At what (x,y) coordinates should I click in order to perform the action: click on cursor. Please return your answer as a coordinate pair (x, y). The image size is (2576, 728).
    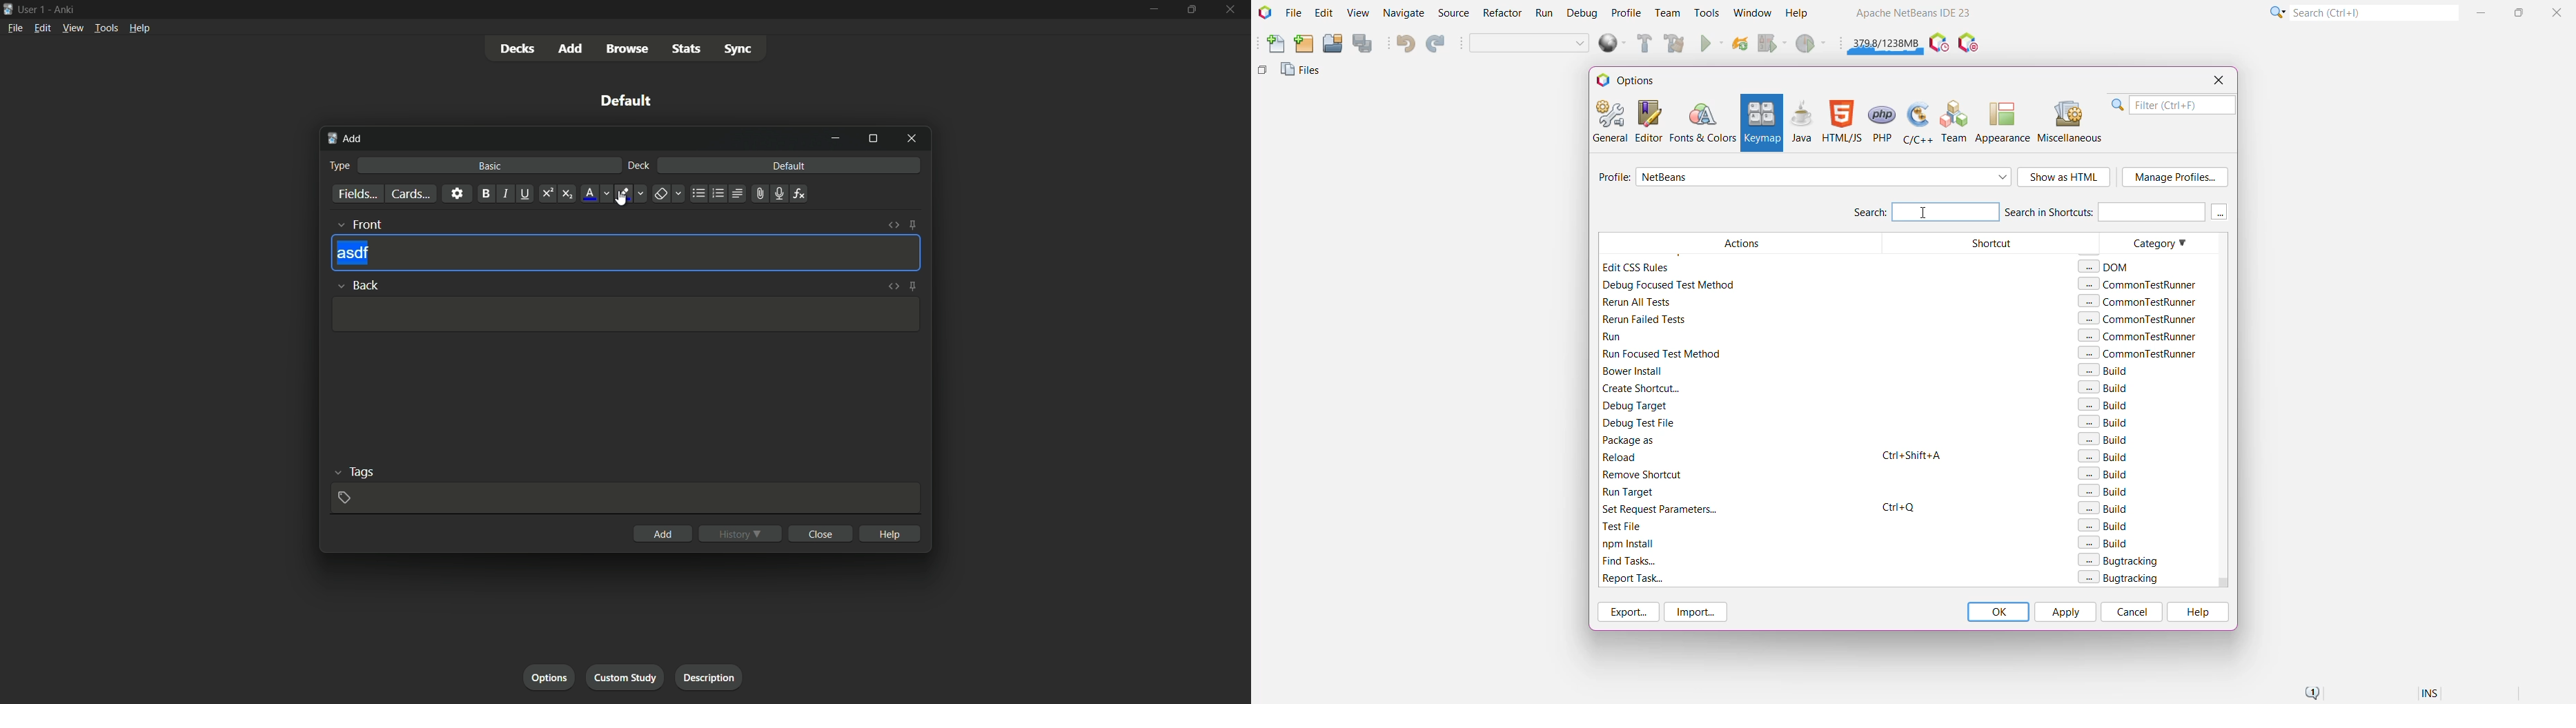
    Looking at the image, I should click on (622, 198).